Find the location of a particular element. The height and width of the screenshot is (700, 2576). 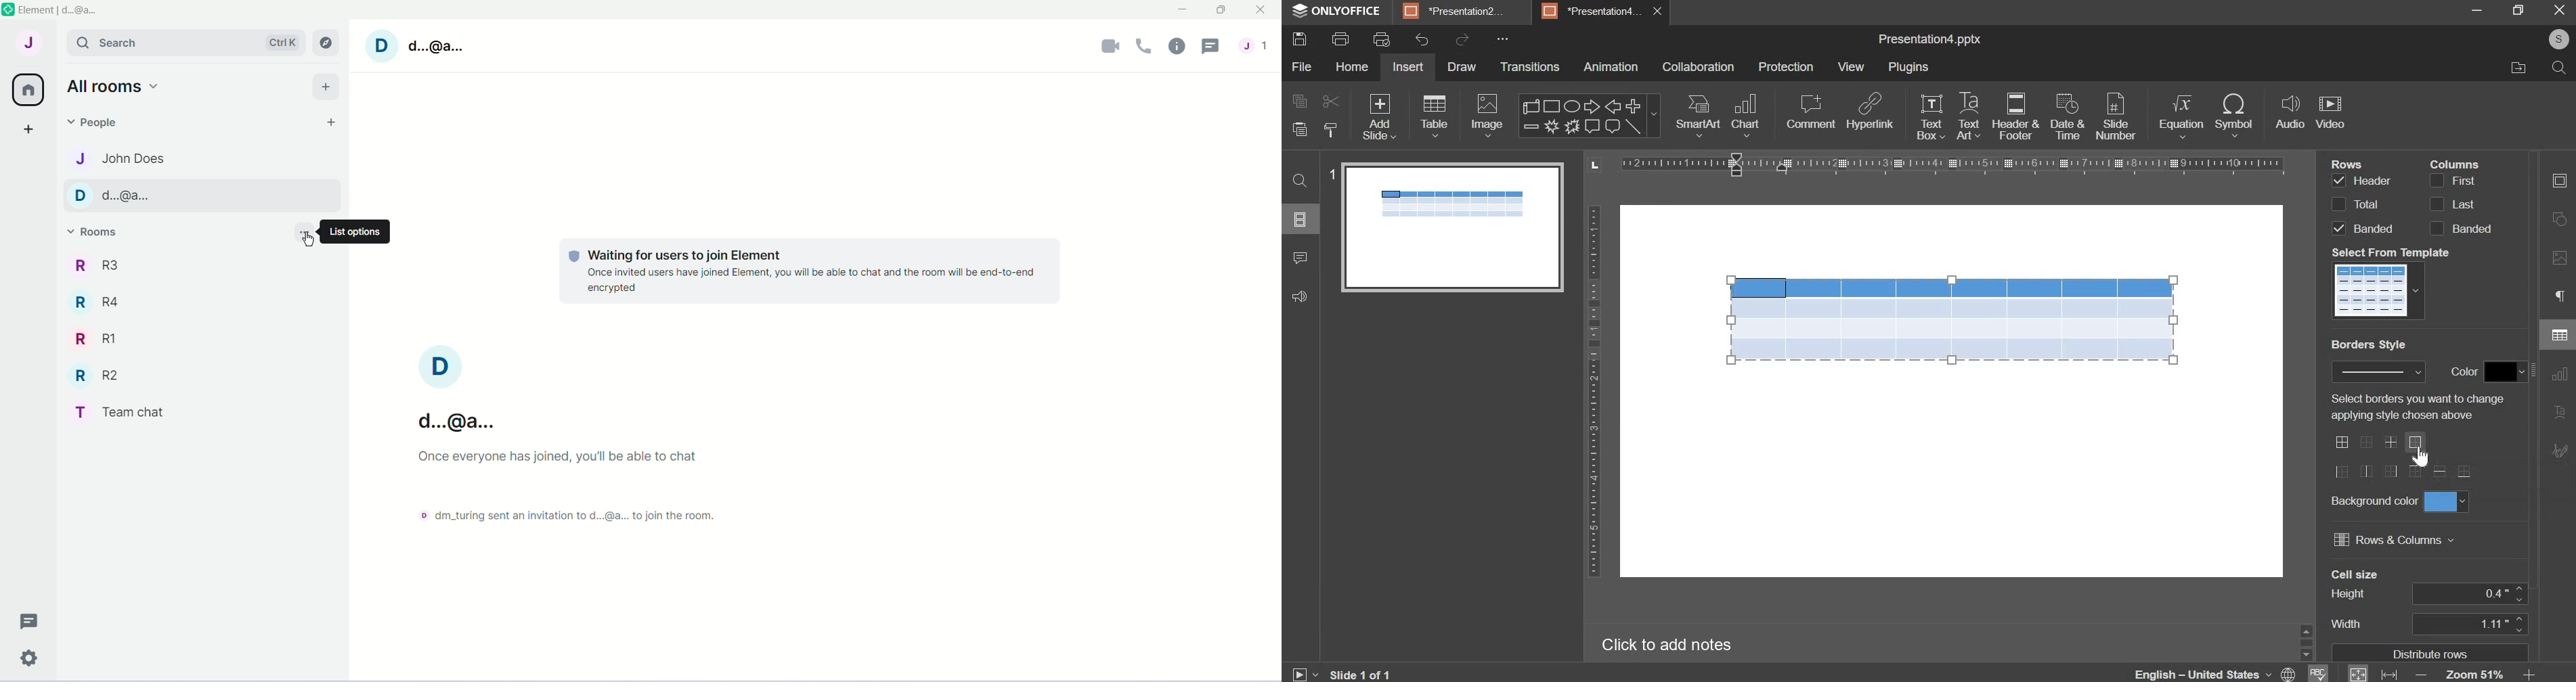

Add is located at coordinates (326, 86).